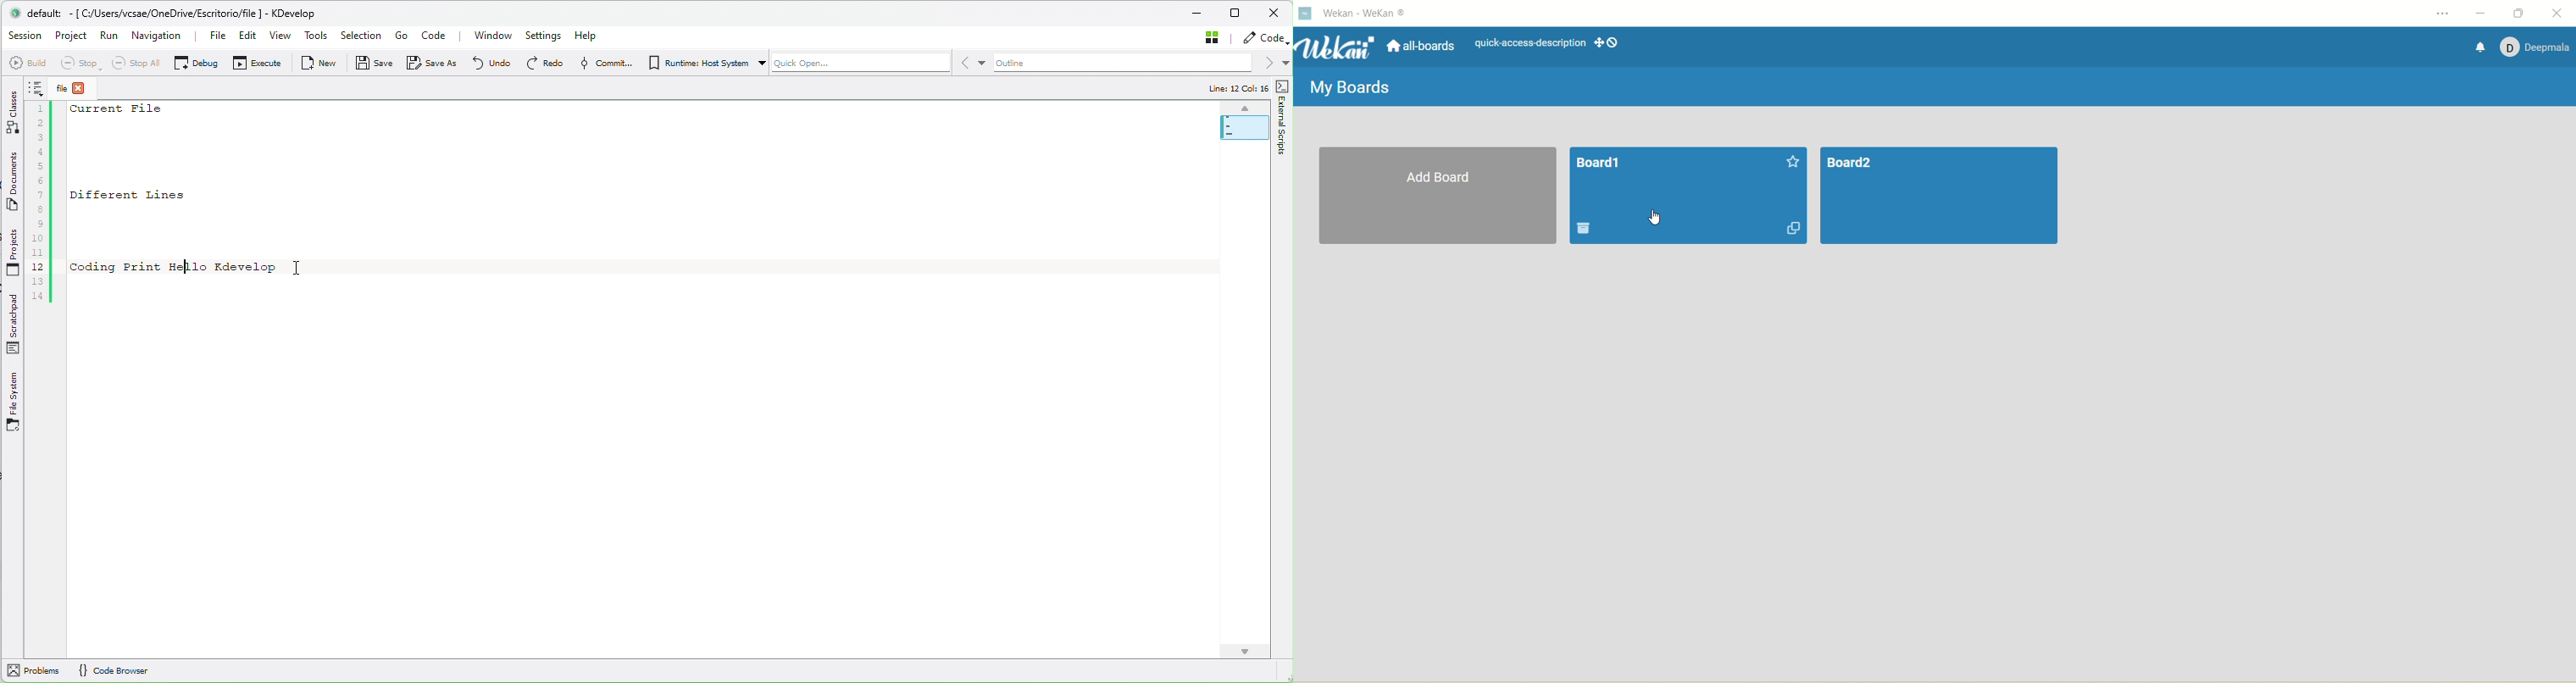  What do you see at coordinates (1792, 162) in the screenshot?
I see `favorite` at bounding box center [1792, 162].